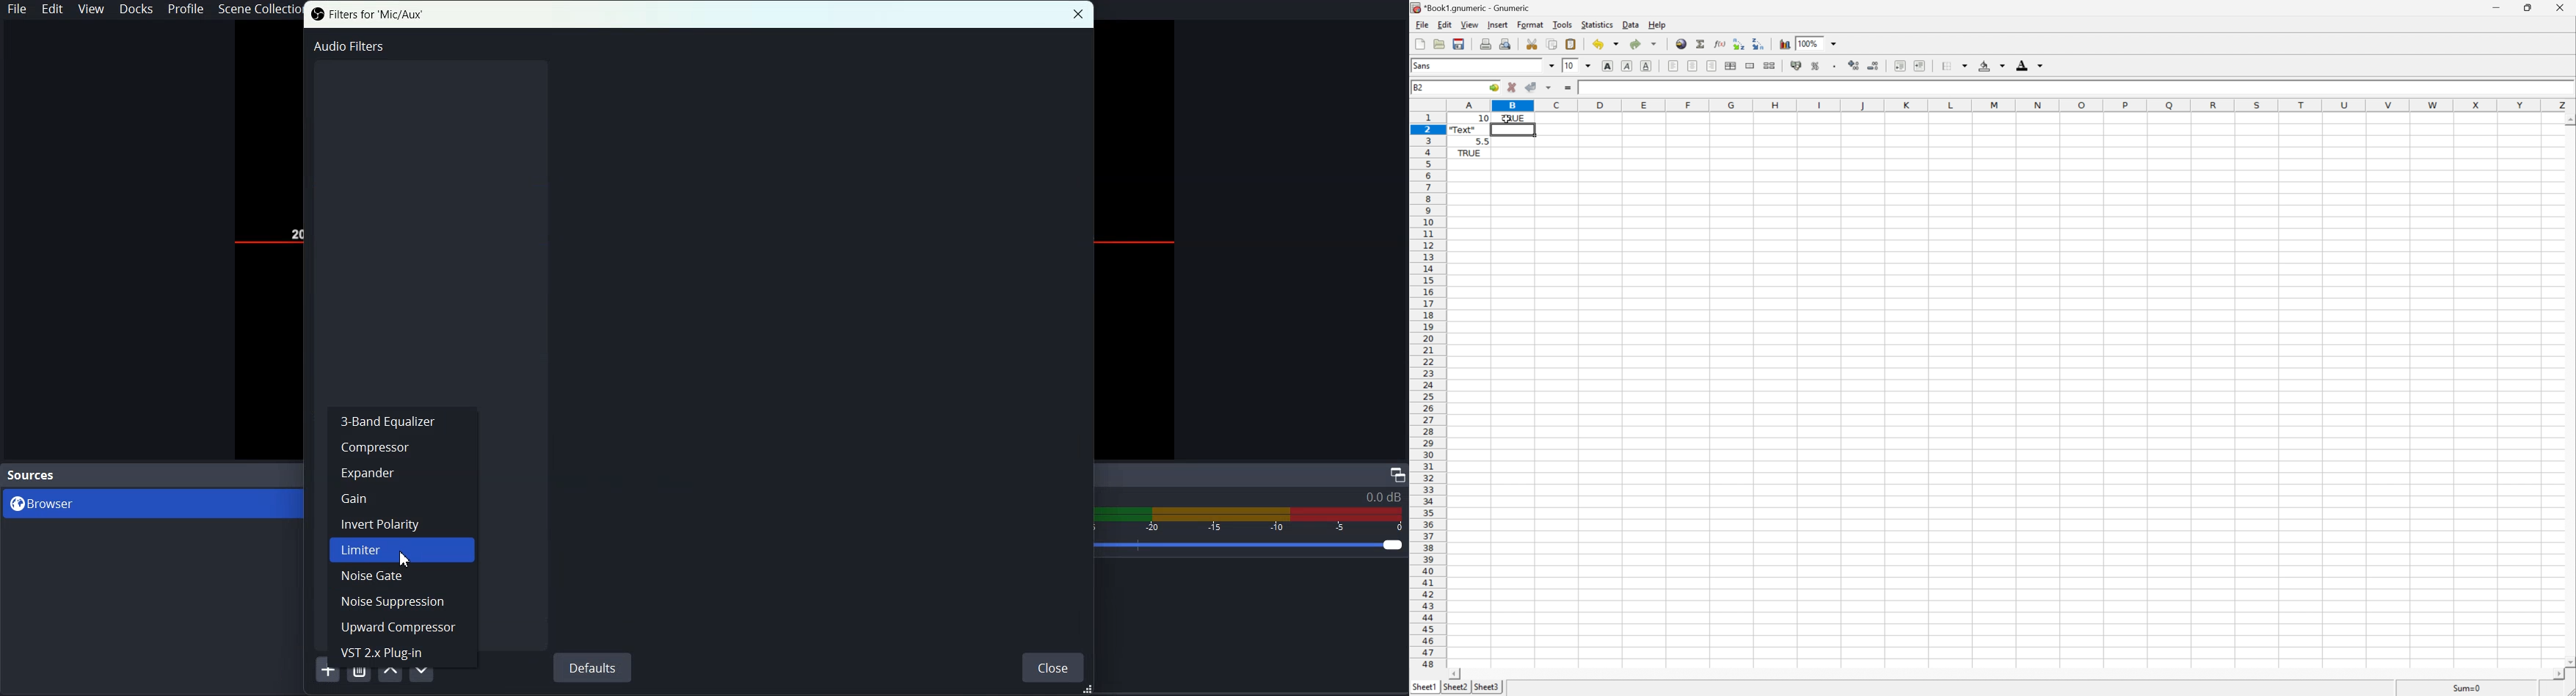  Describe the element at coordinates (1487, 687) in the screenshot. I see `Sheet3` at that location.